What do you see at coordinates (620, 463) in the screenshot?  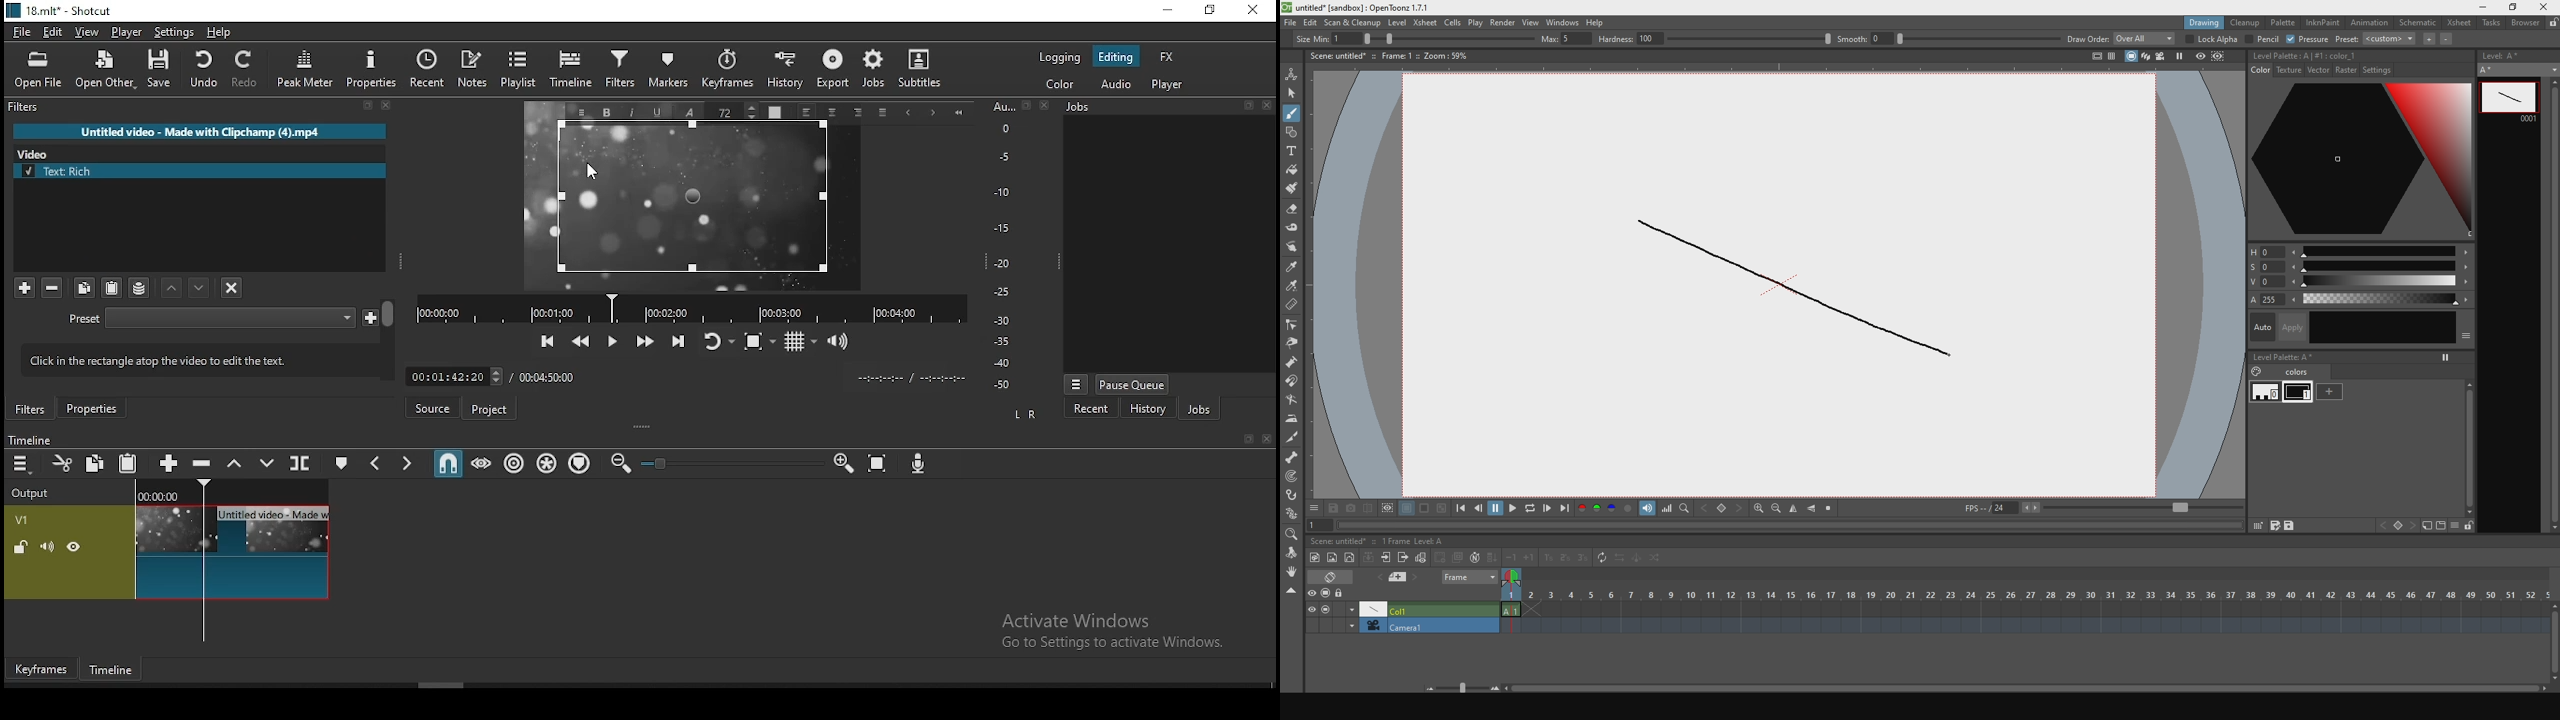 I see `zoom timeline out` at bounding box center [620, 463].